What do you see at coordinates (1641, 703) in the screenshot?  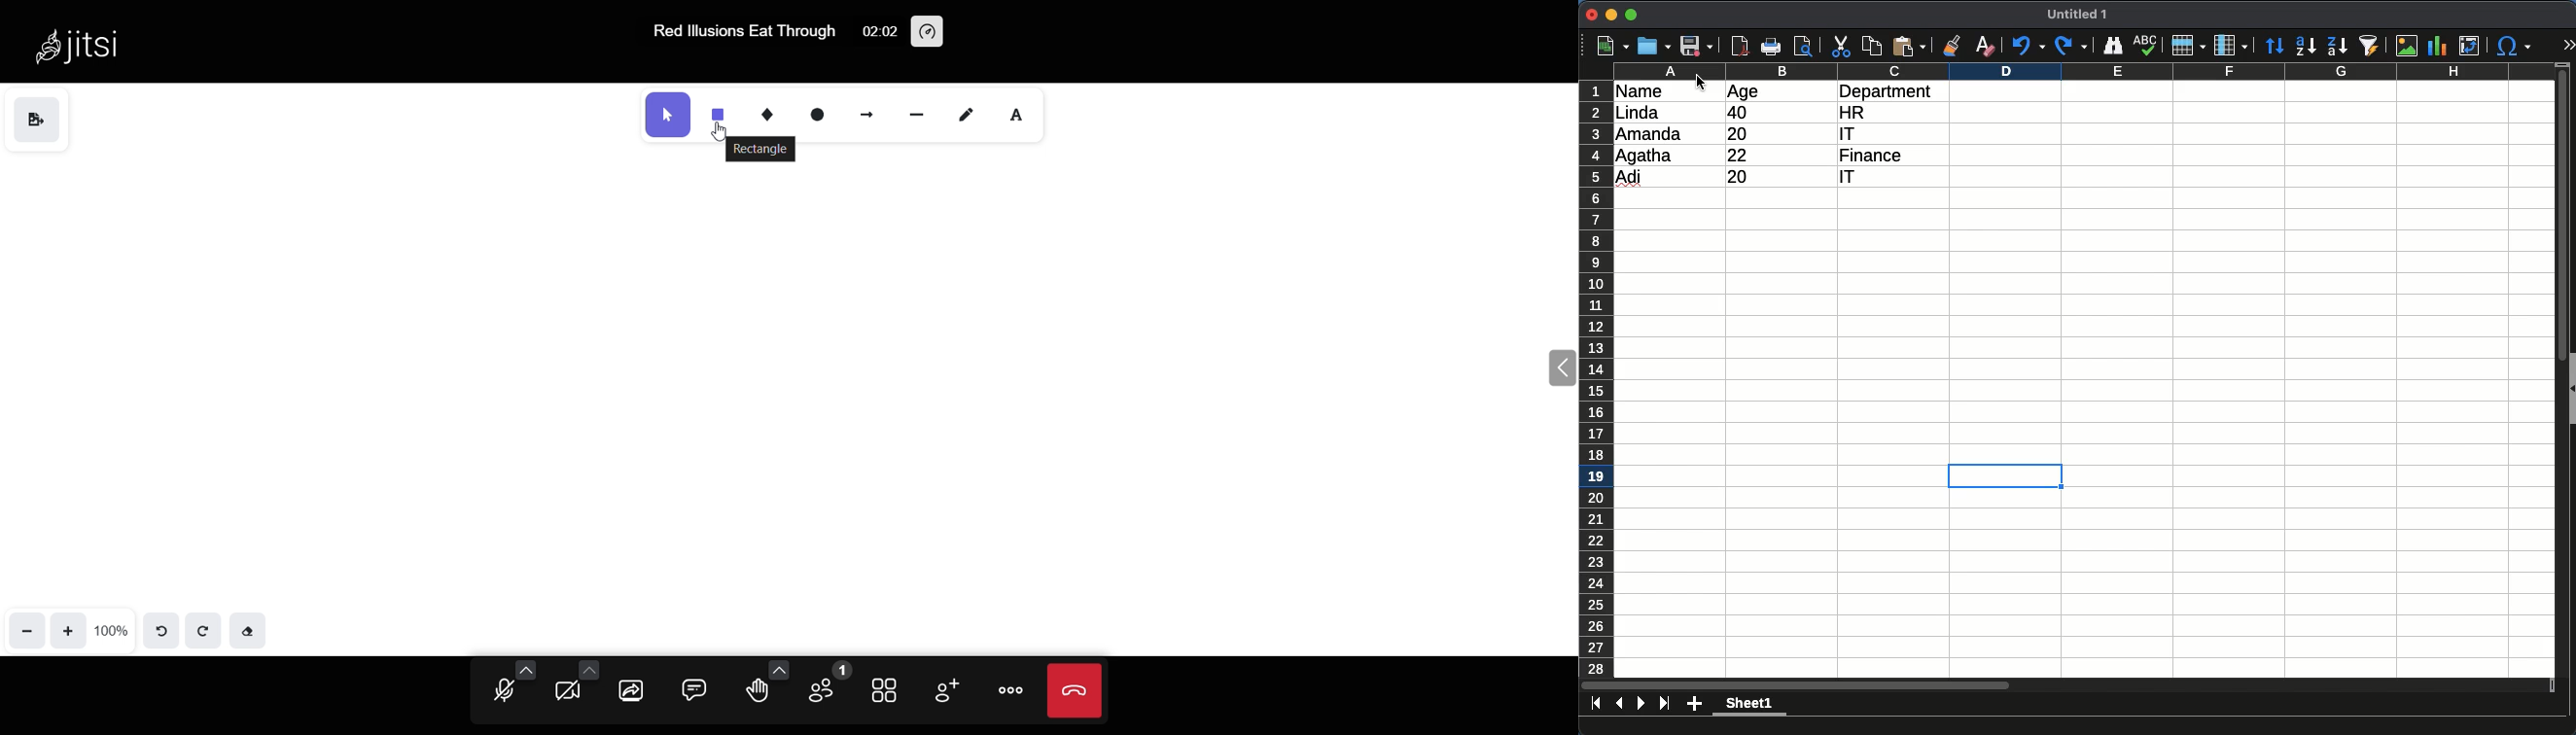 I see `next page` at bounding box center [1641, 703].